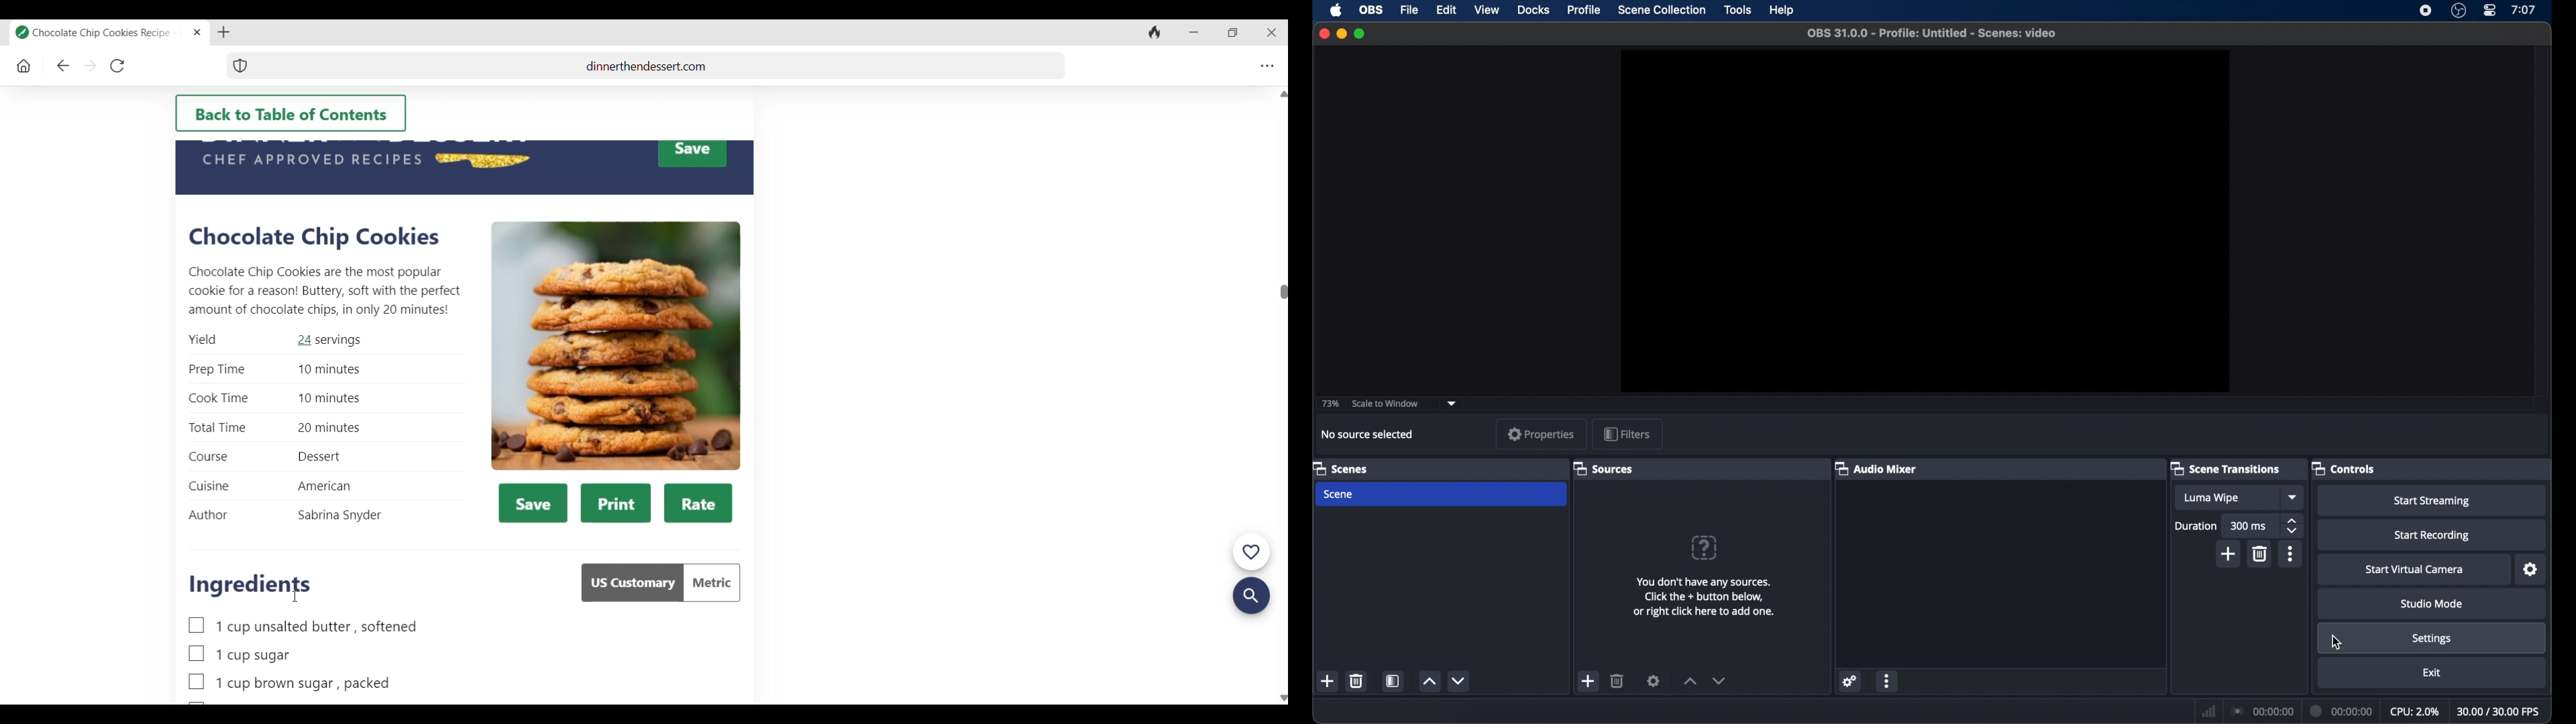 The height and width of the screenshot is (728, 2576). What do you see at coordinates (1887, 680) in the screenshot?
I see `more options` at bounding box center [1887, 680].